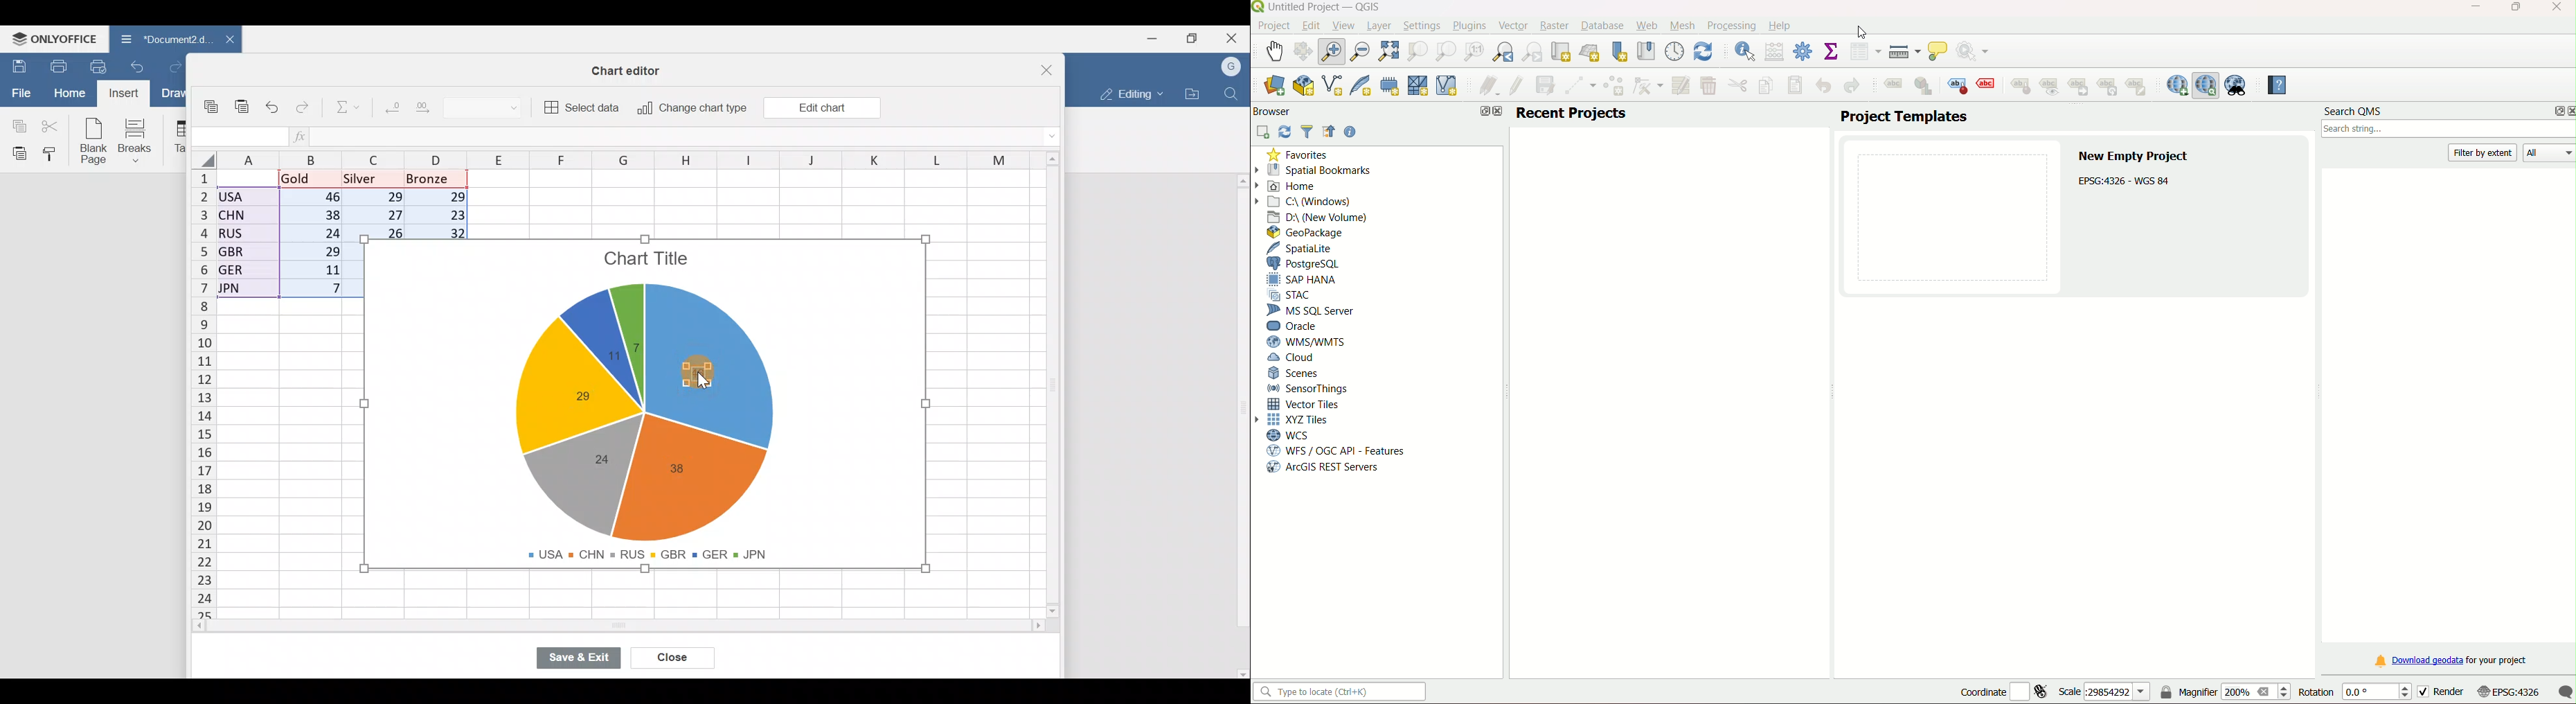 Image resolution: width=2576 pixels, height=728 pixels. I want to click on Draw, so click(177, 95).